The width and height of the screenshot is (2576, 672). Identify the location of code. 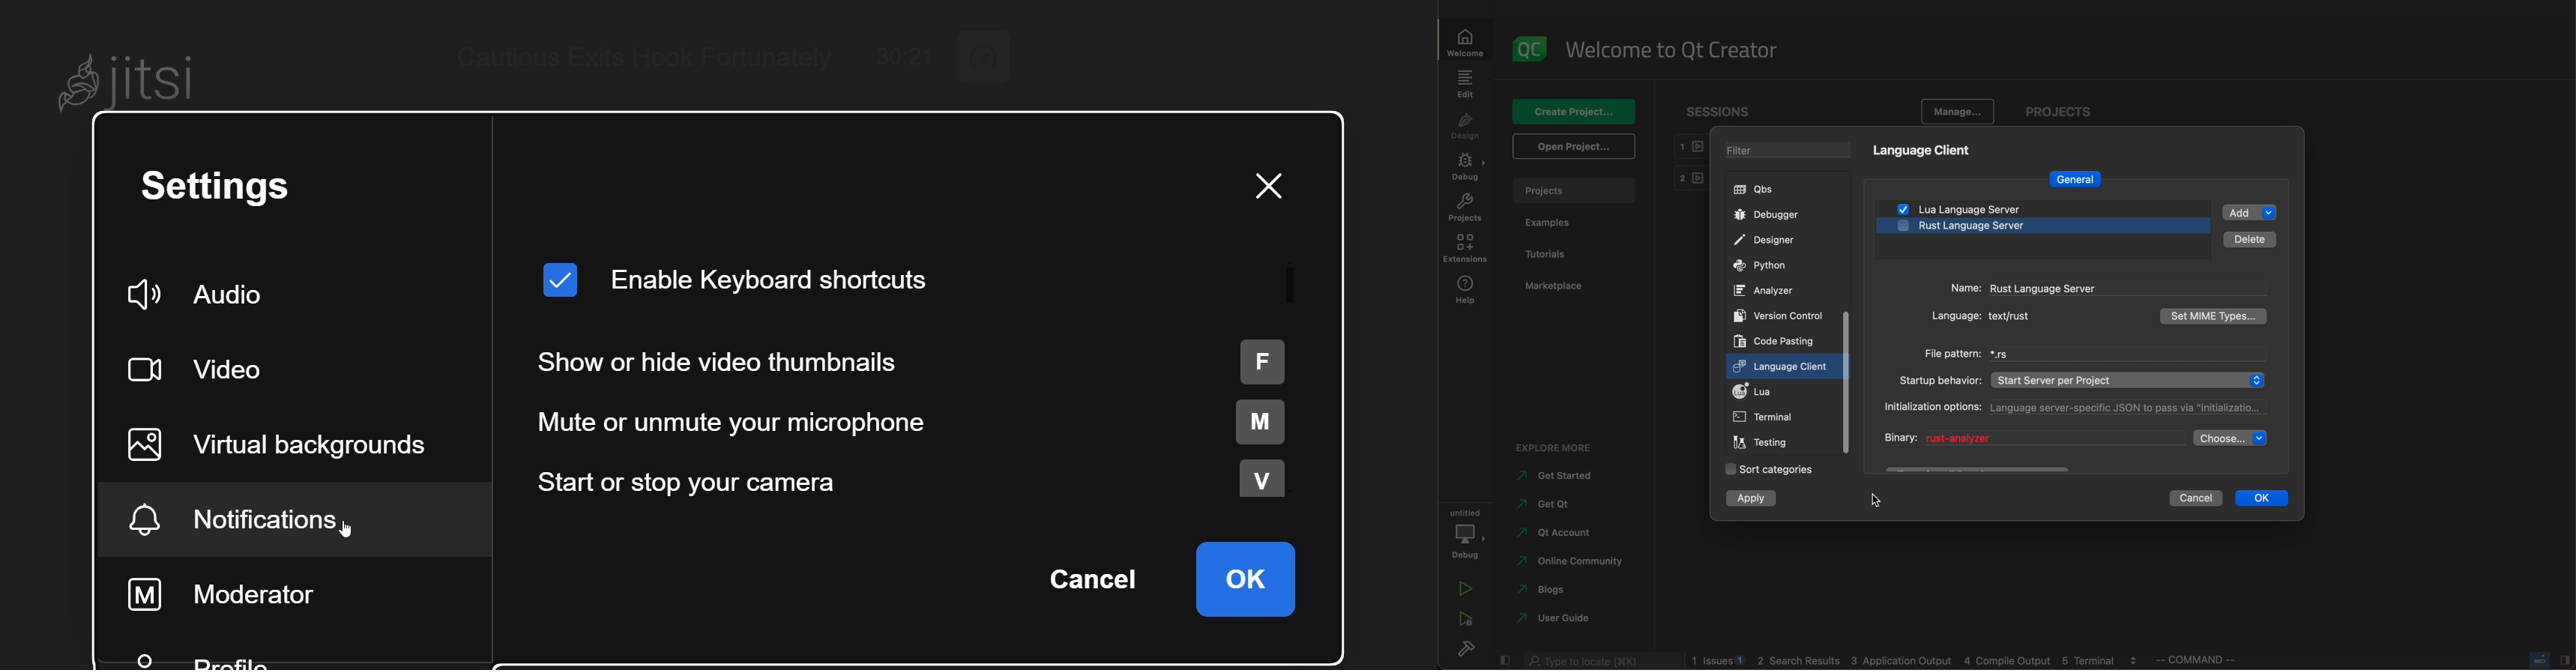
(1777, 341).